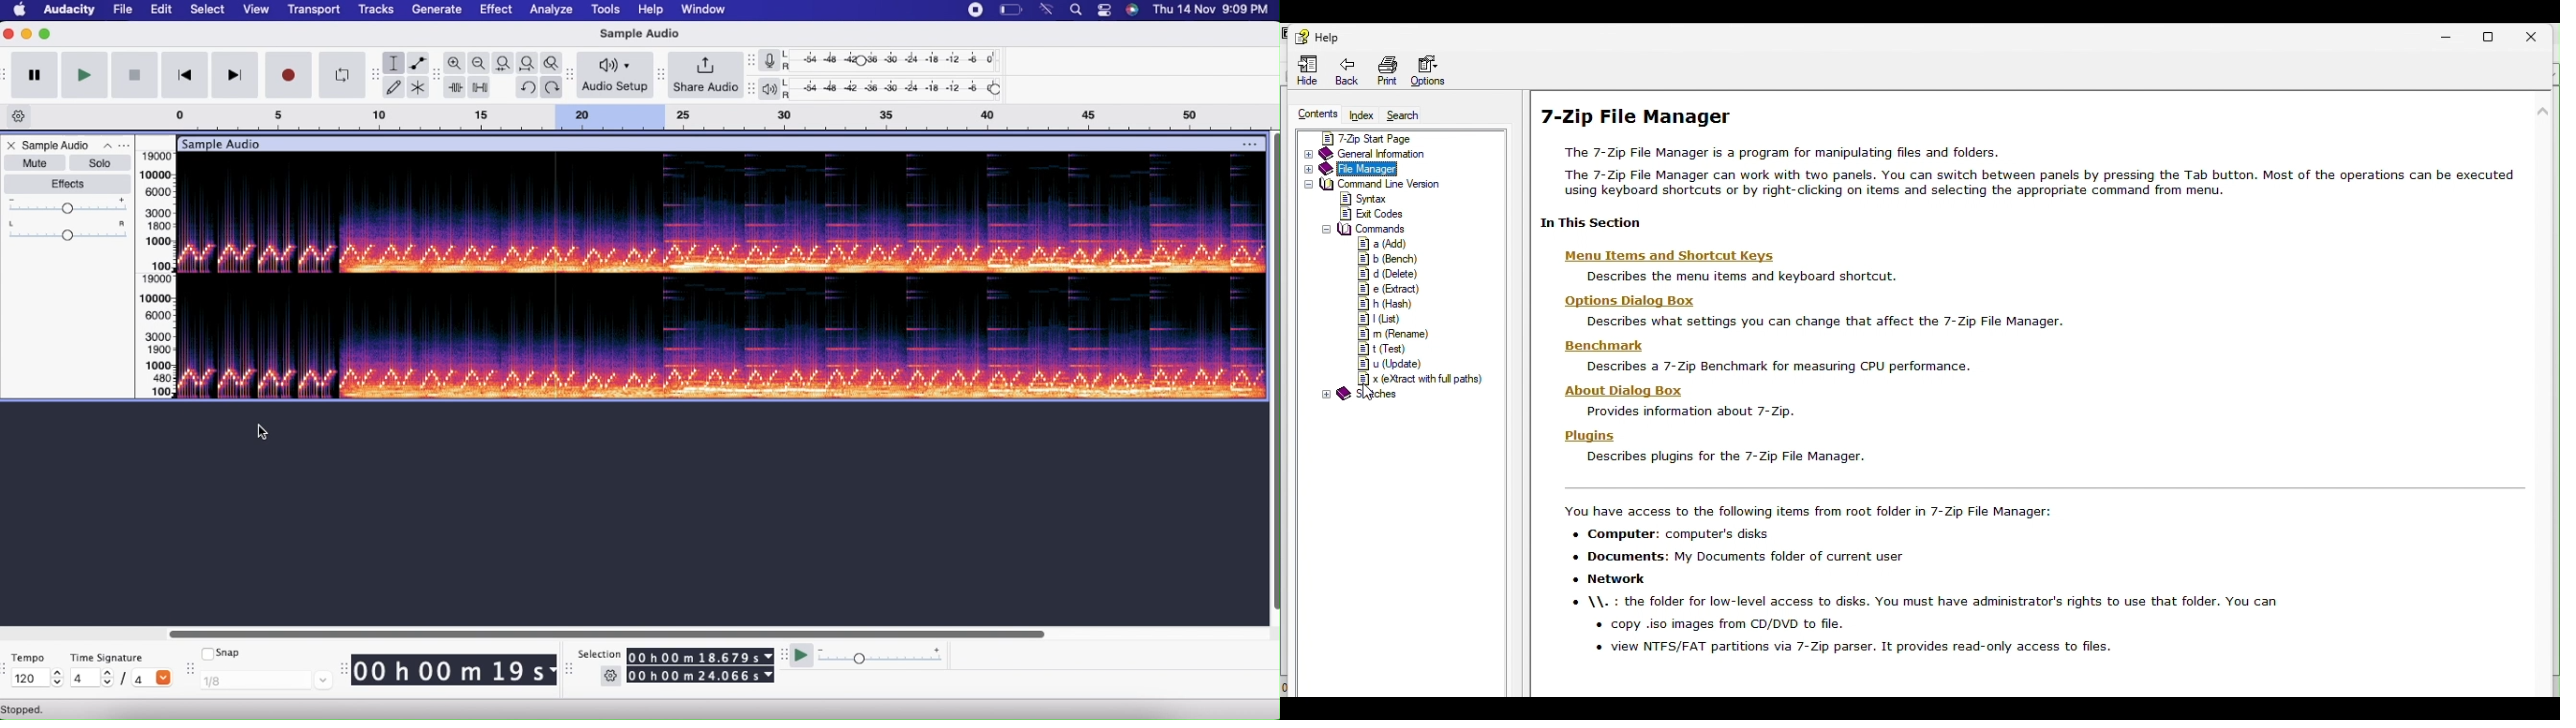 The width and height of the screenshot is (2576, 728). I want to click on File, so click(123, 10).